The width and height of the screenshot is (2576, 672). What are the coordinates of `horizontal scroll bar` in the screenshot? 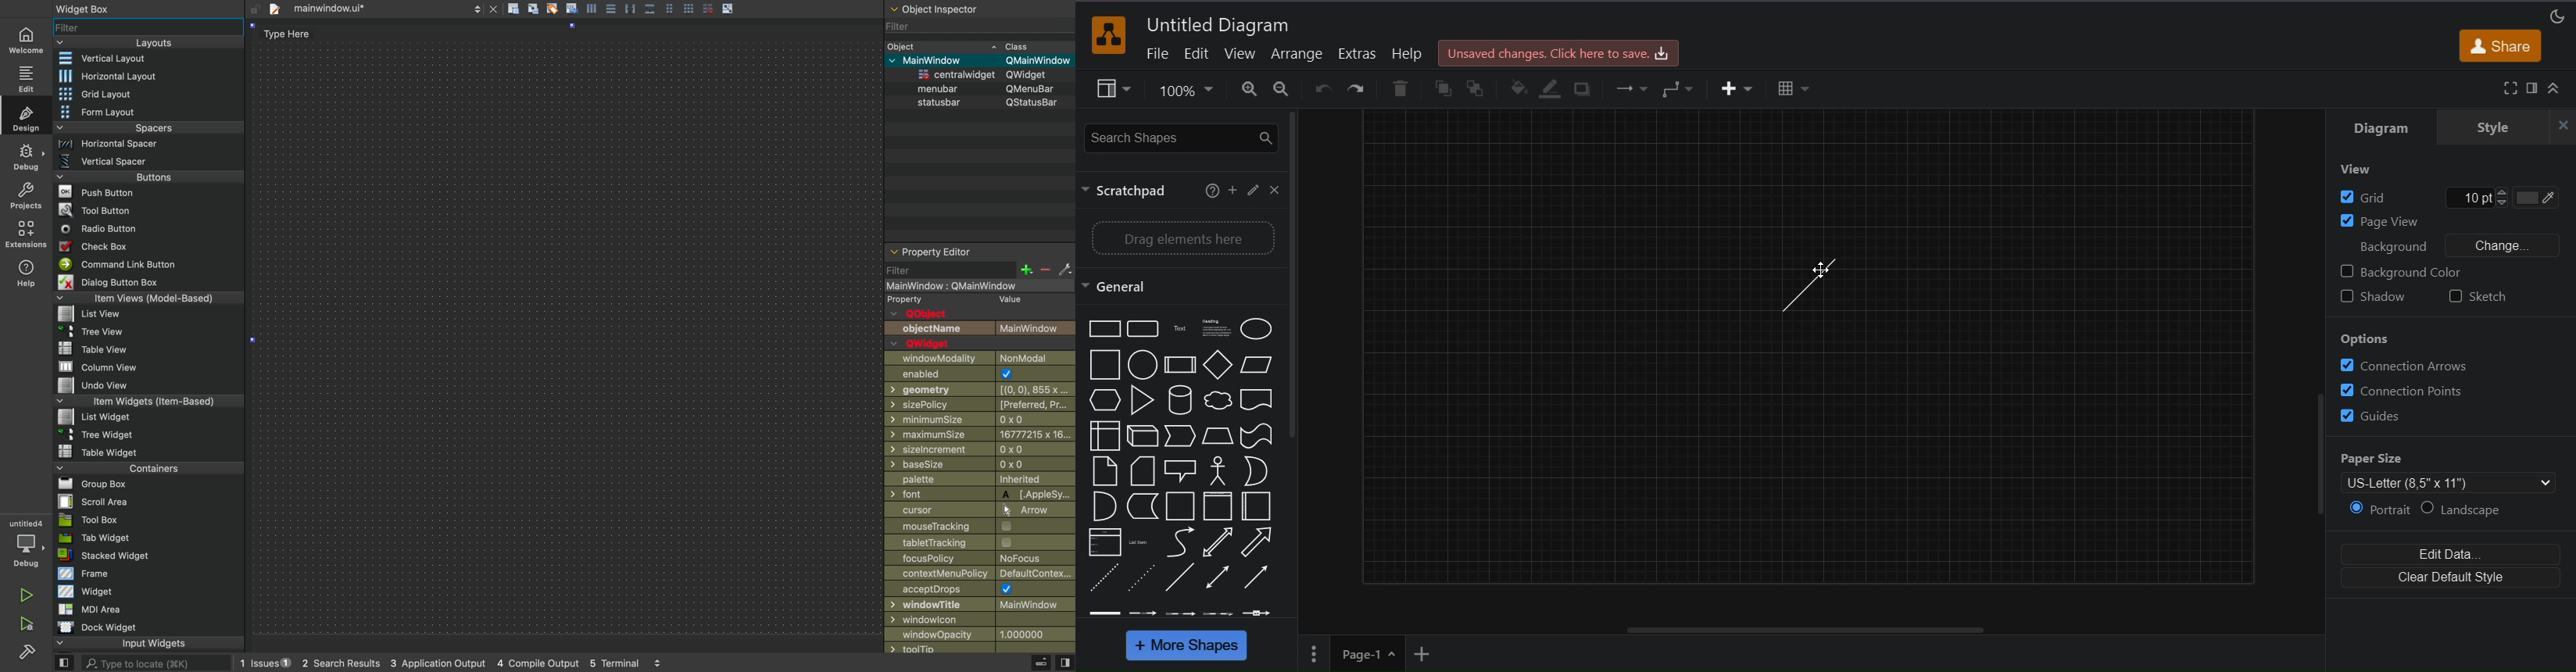 It's located at (1809, 630).